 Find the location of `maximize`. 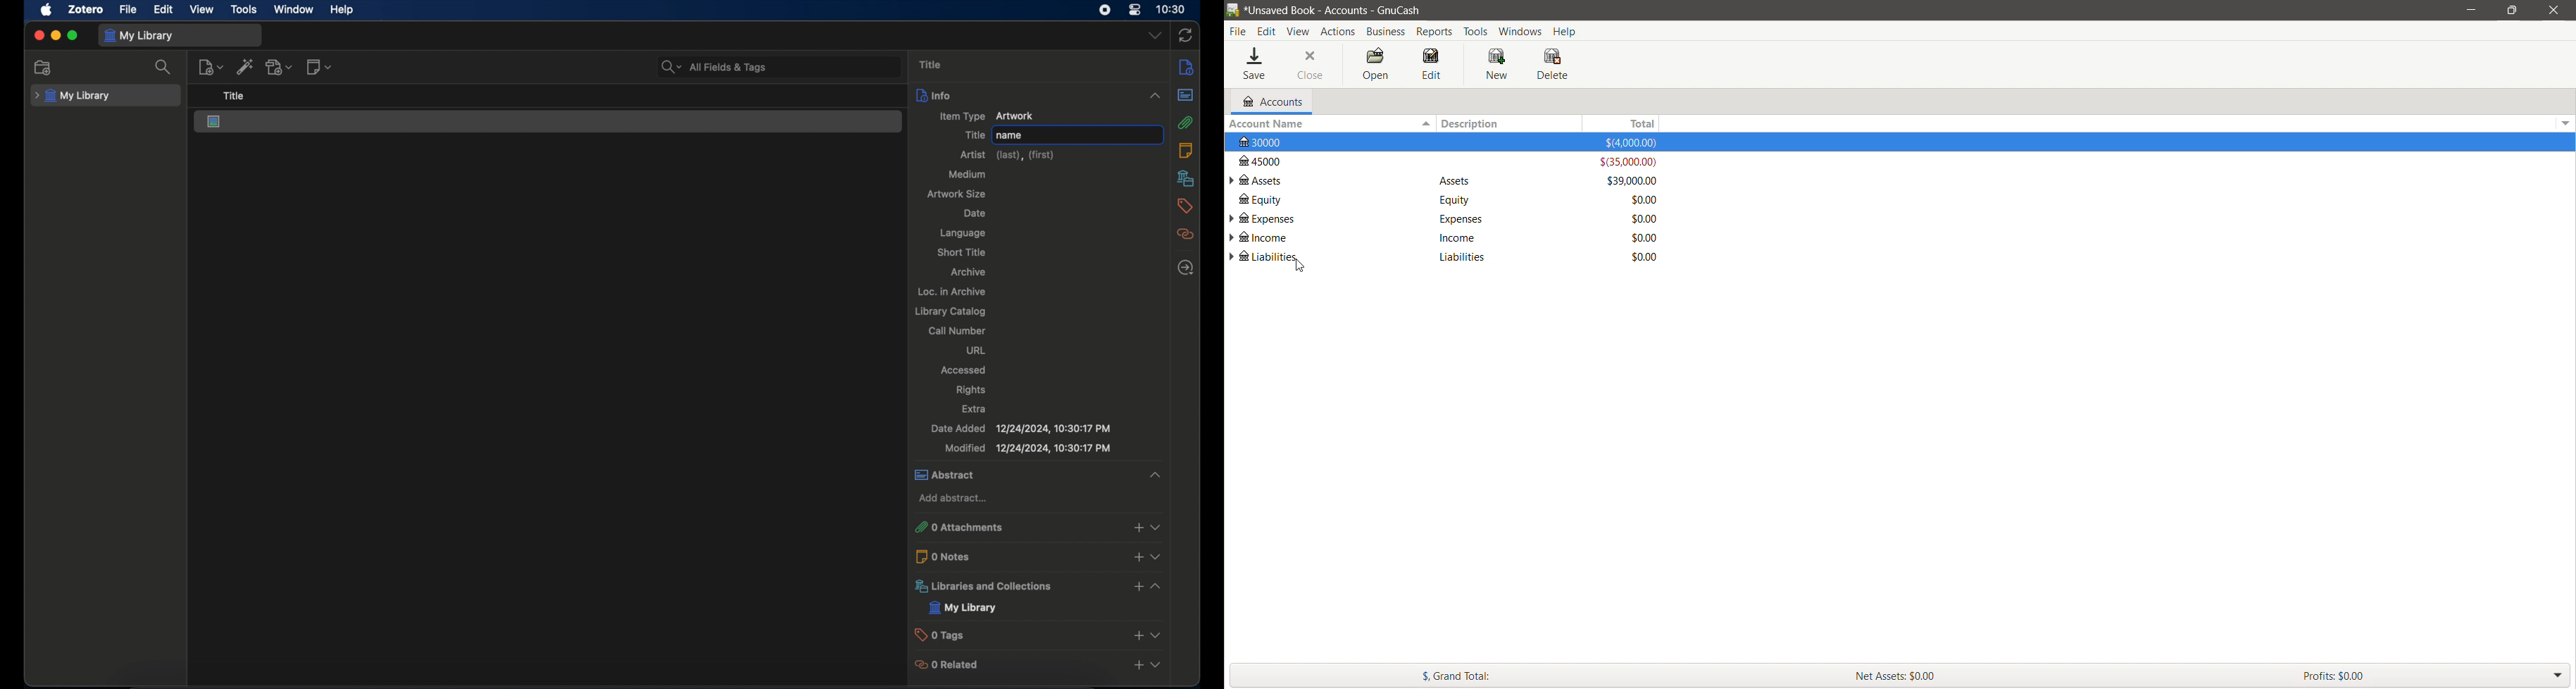

maximize is located at coordinates (73, 35).